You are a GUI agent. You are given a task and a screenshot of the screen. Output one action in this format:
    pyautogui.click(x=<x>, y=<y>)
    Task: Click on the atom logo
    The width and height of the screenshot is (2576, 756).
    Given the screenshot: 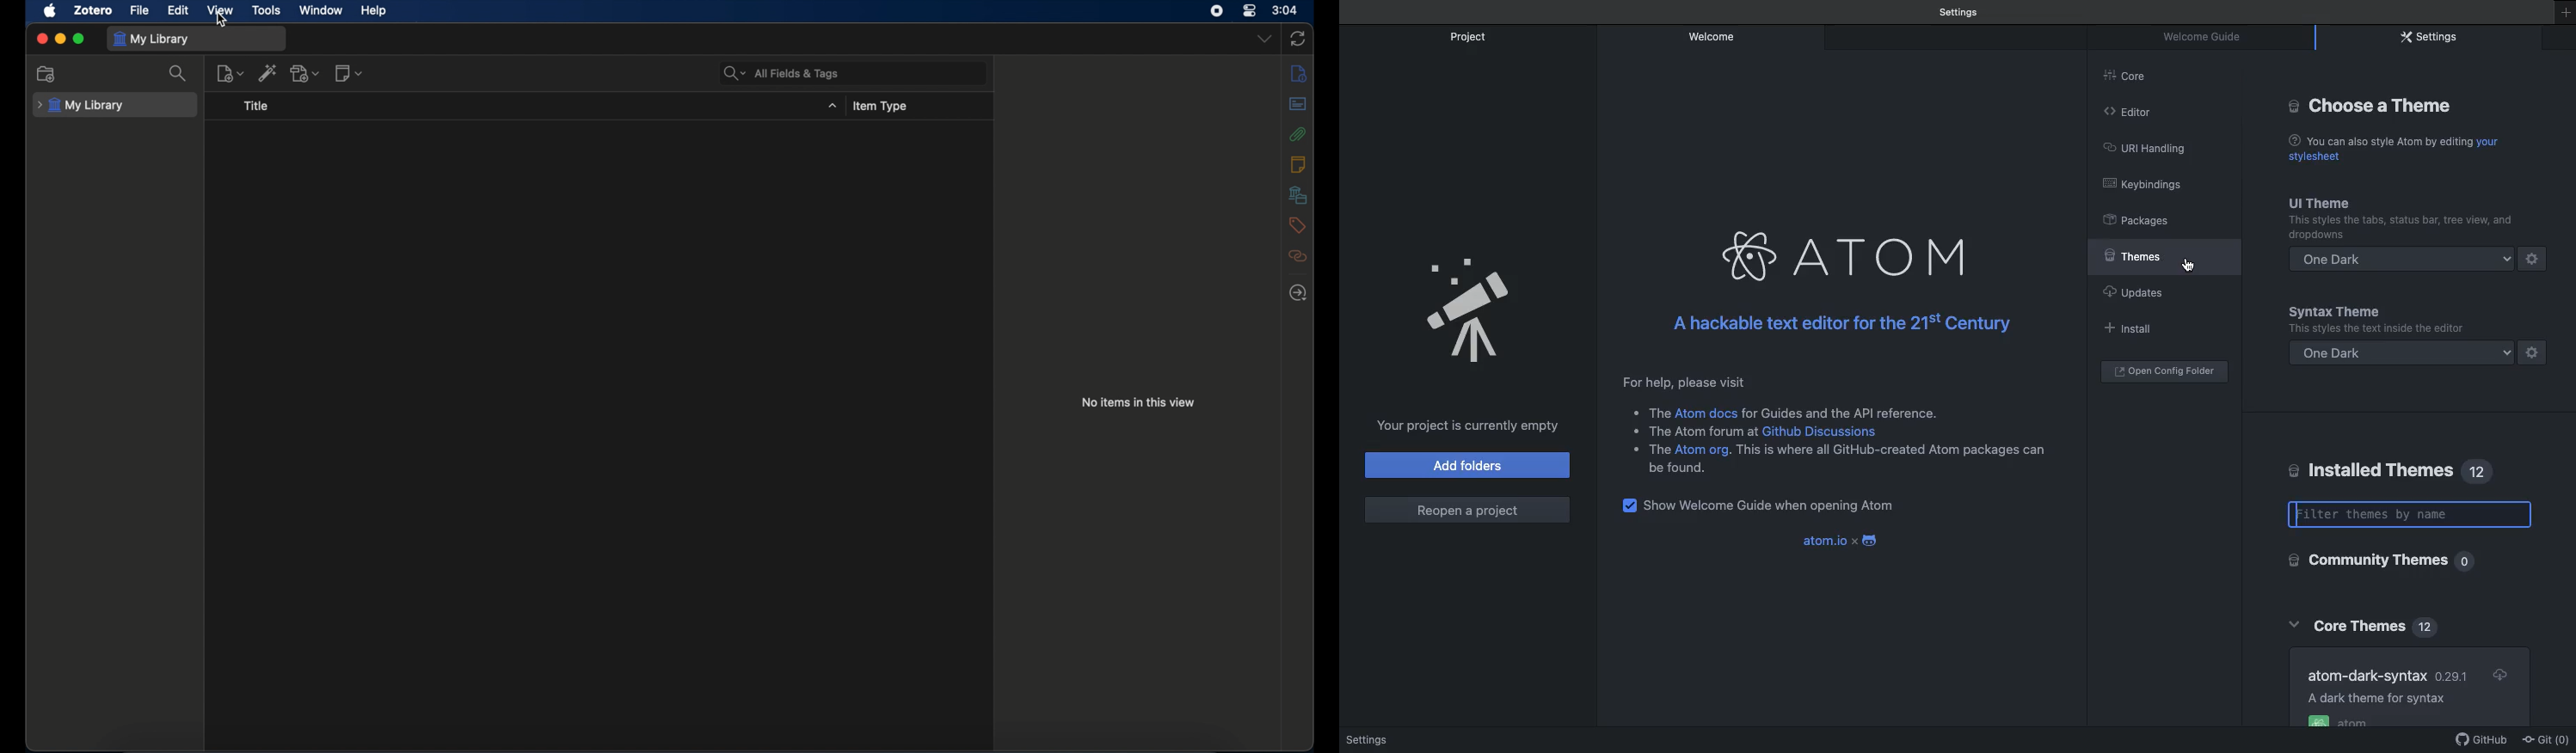 What is the action you would take?
    pyautogui.click(x=1753, y=257)
    